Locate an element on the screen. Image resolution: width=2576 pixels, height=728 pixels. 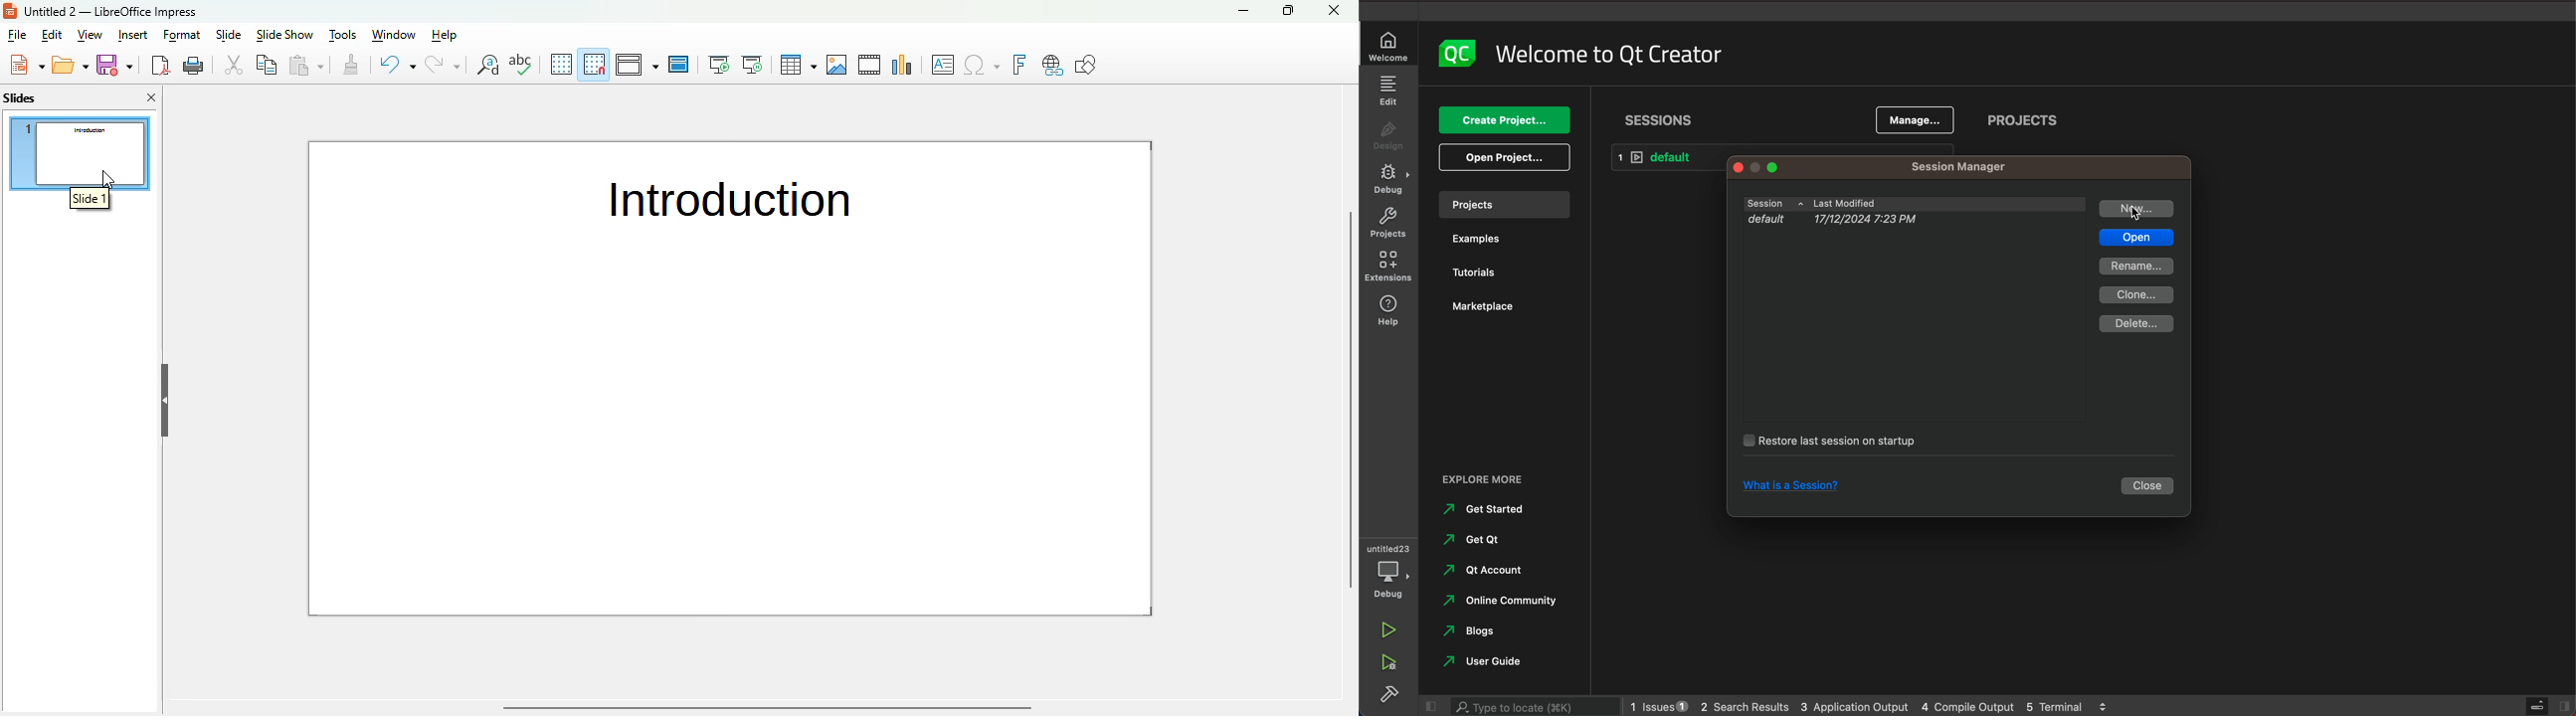
welcome to QT creator is located at coordinates (1610, 54).